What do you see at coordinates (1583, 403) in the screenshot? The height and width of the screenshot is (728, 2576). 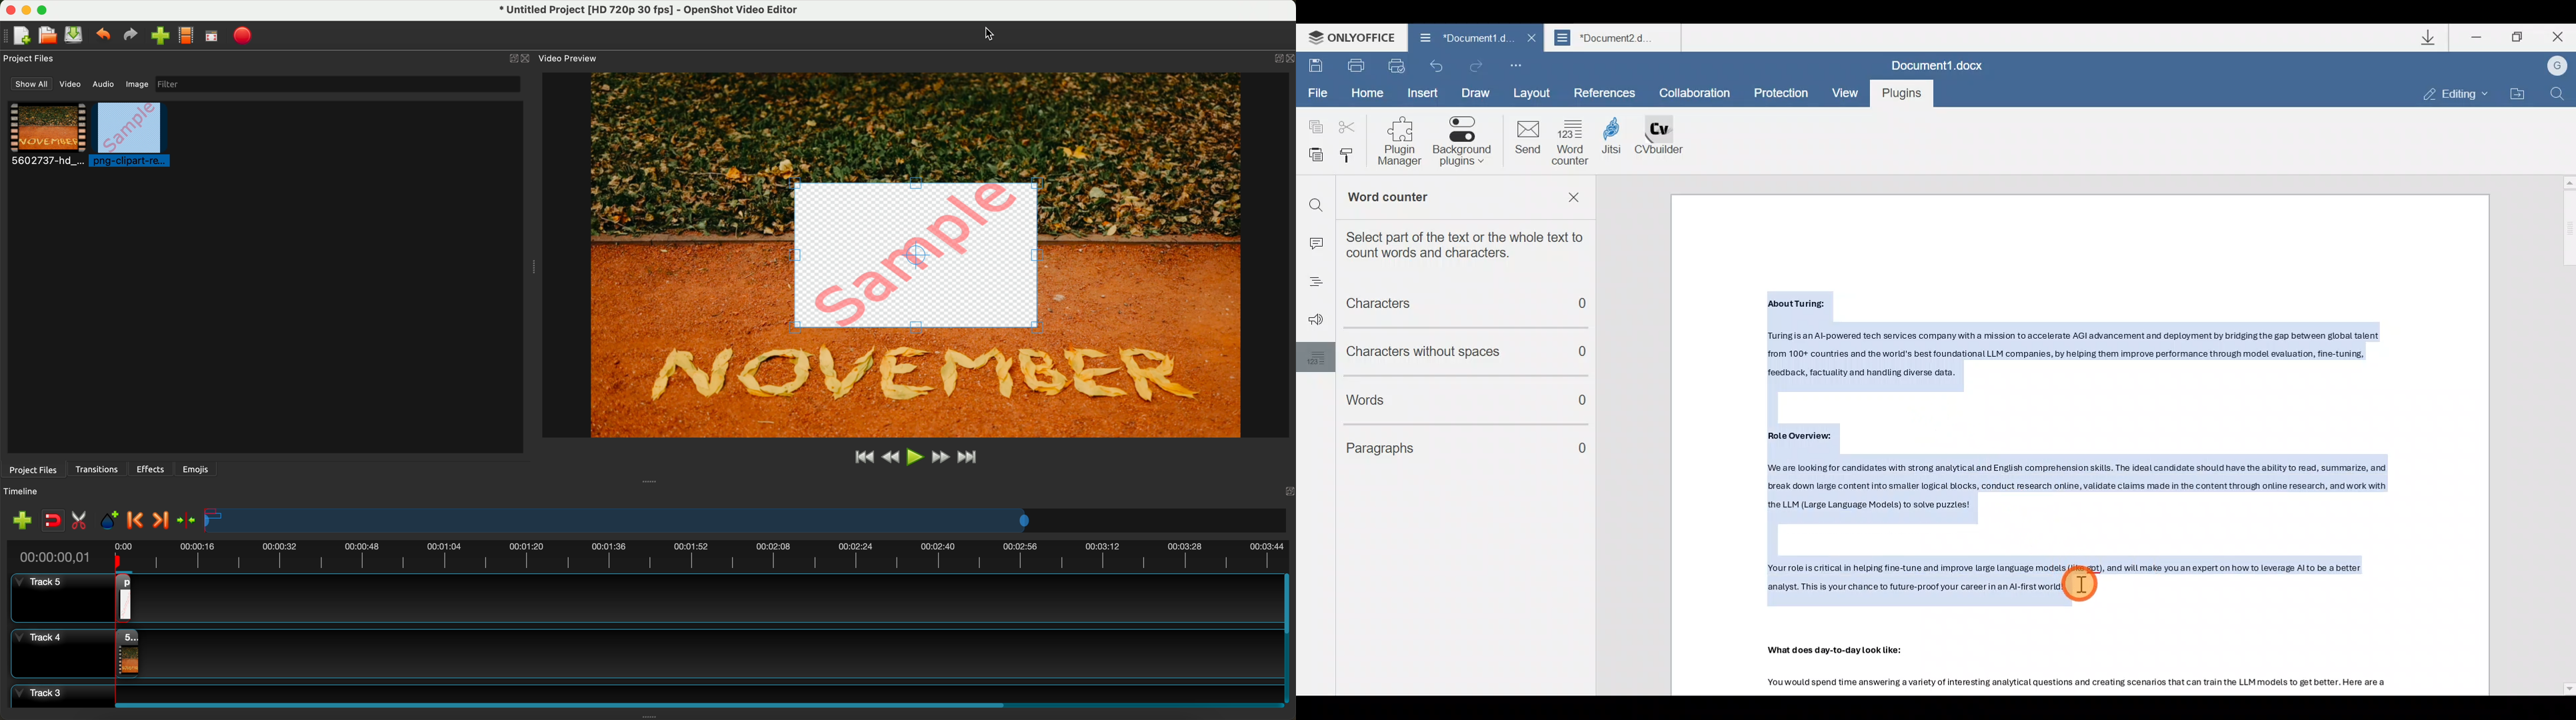 I see `0` at bounding box center [1583, 403].